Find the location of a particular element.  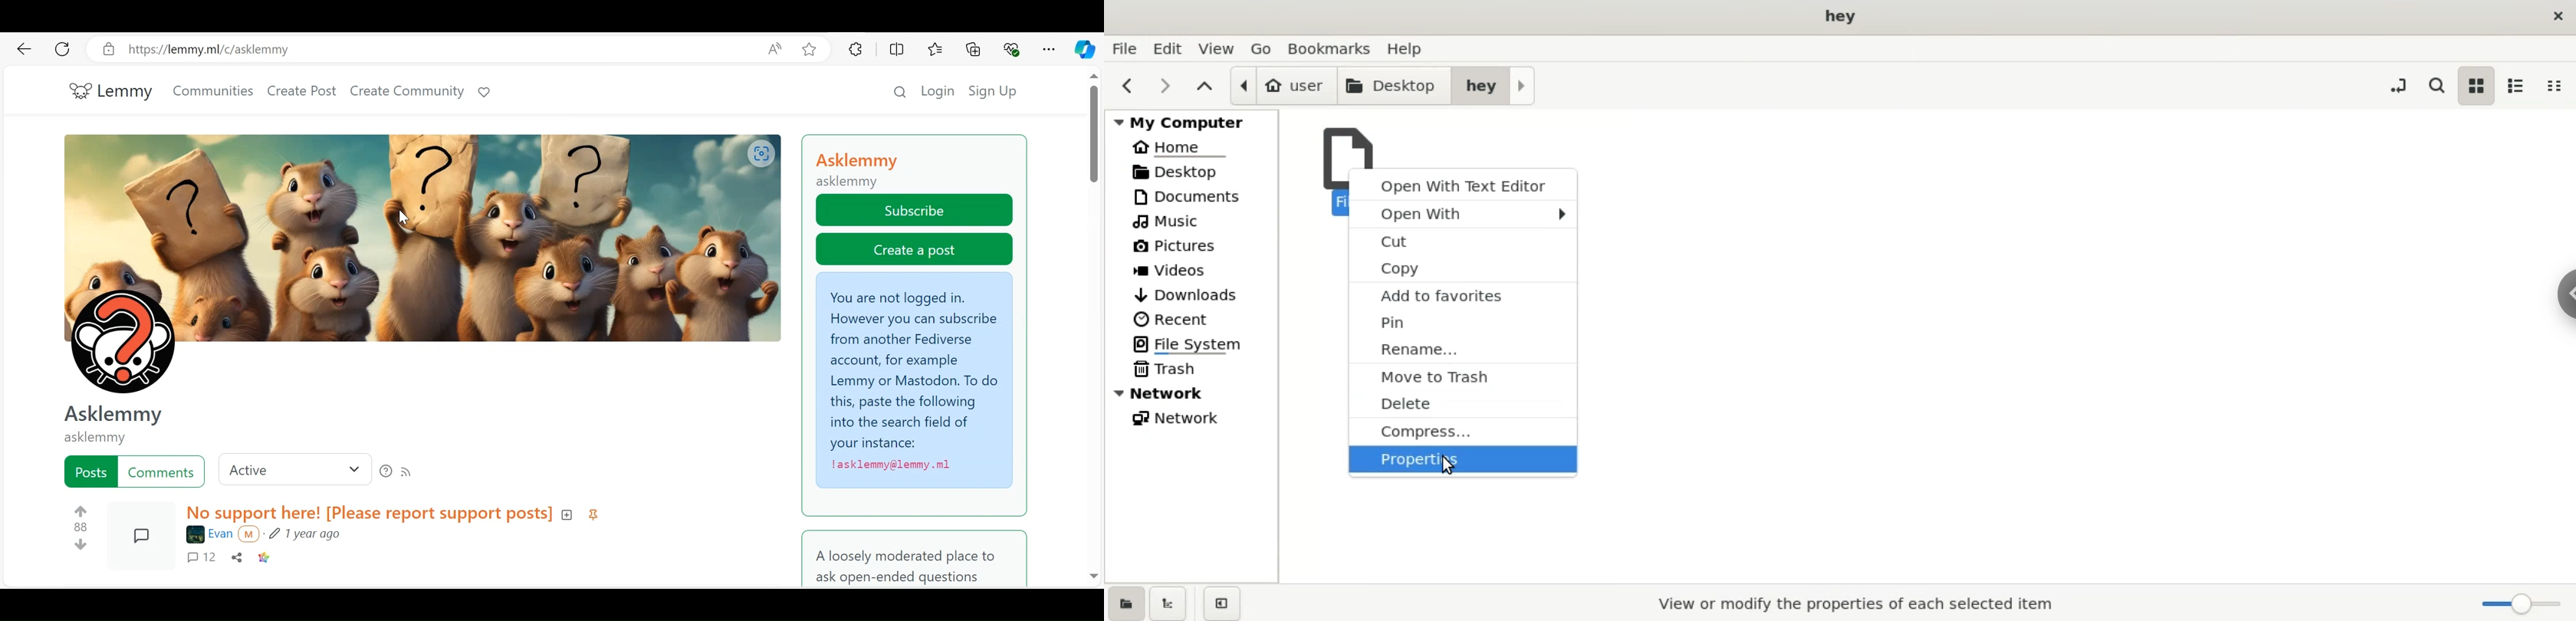

Subscribe is located at coordinates (915, 209).